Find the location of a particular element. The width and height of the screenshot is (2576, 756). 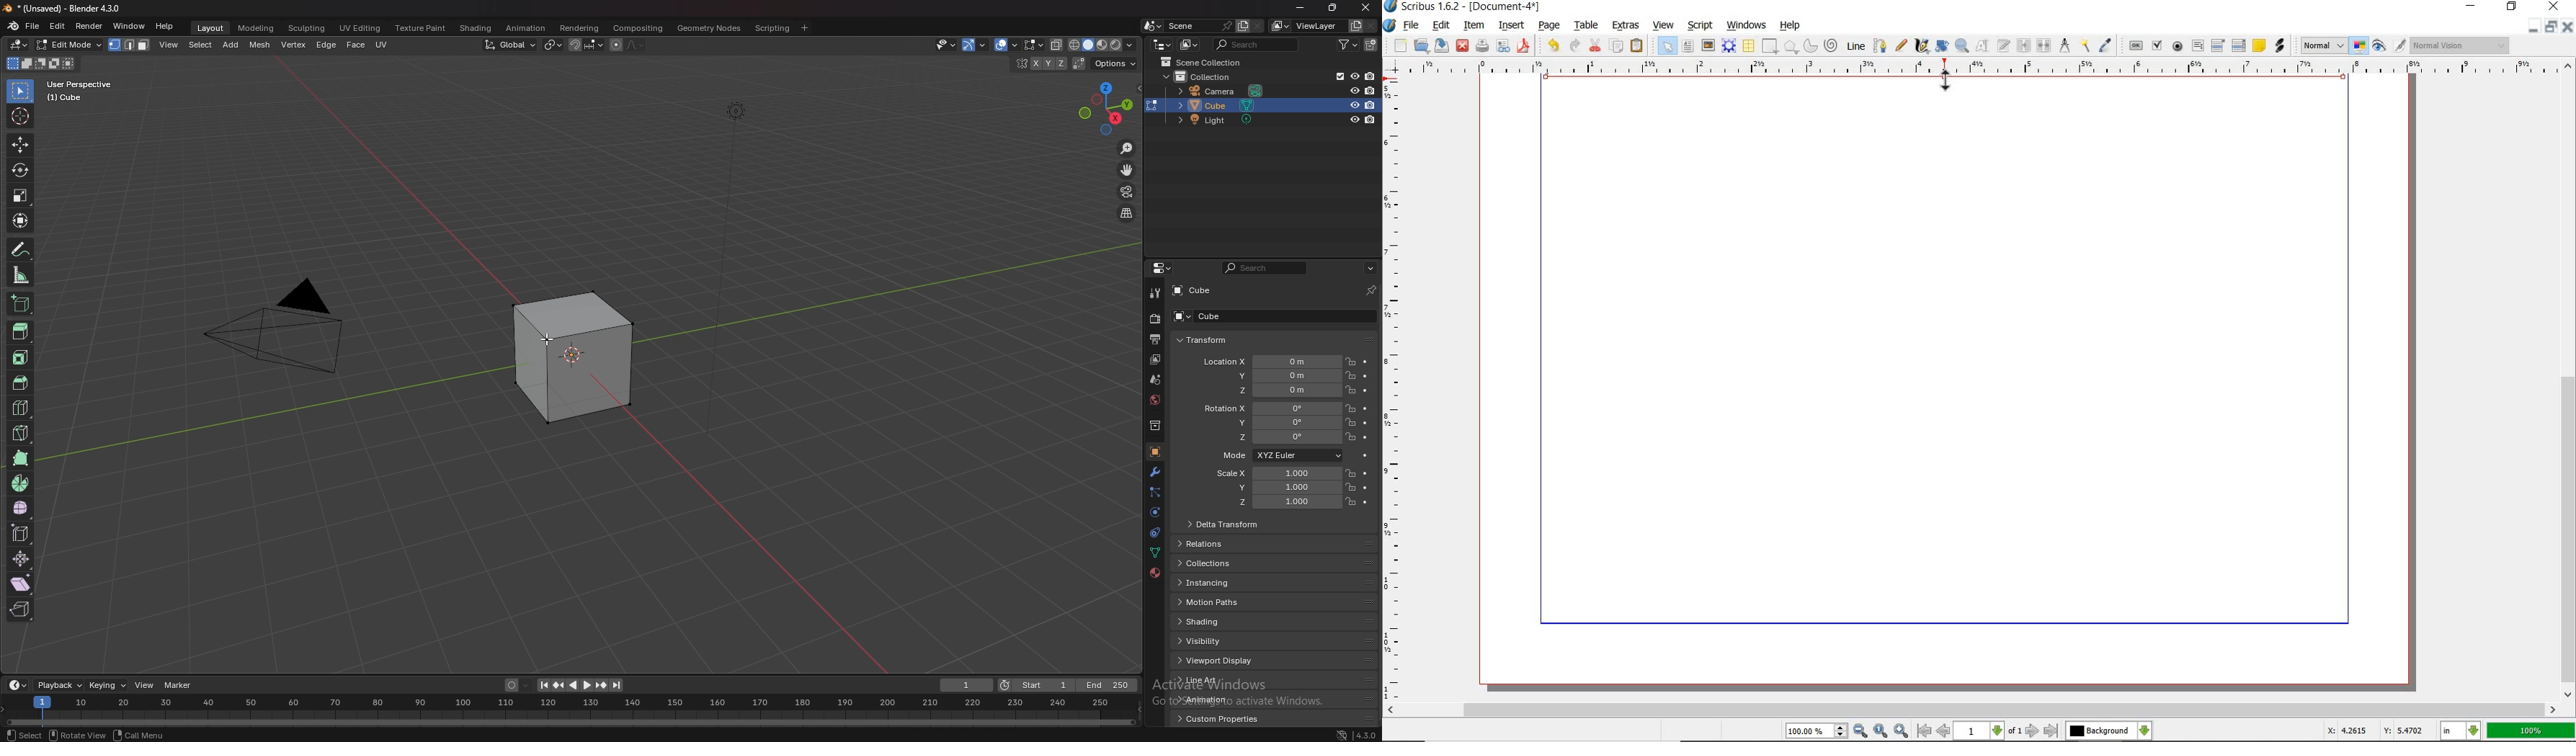

zoom in or zoom out is located at coordinates (1961, 47).